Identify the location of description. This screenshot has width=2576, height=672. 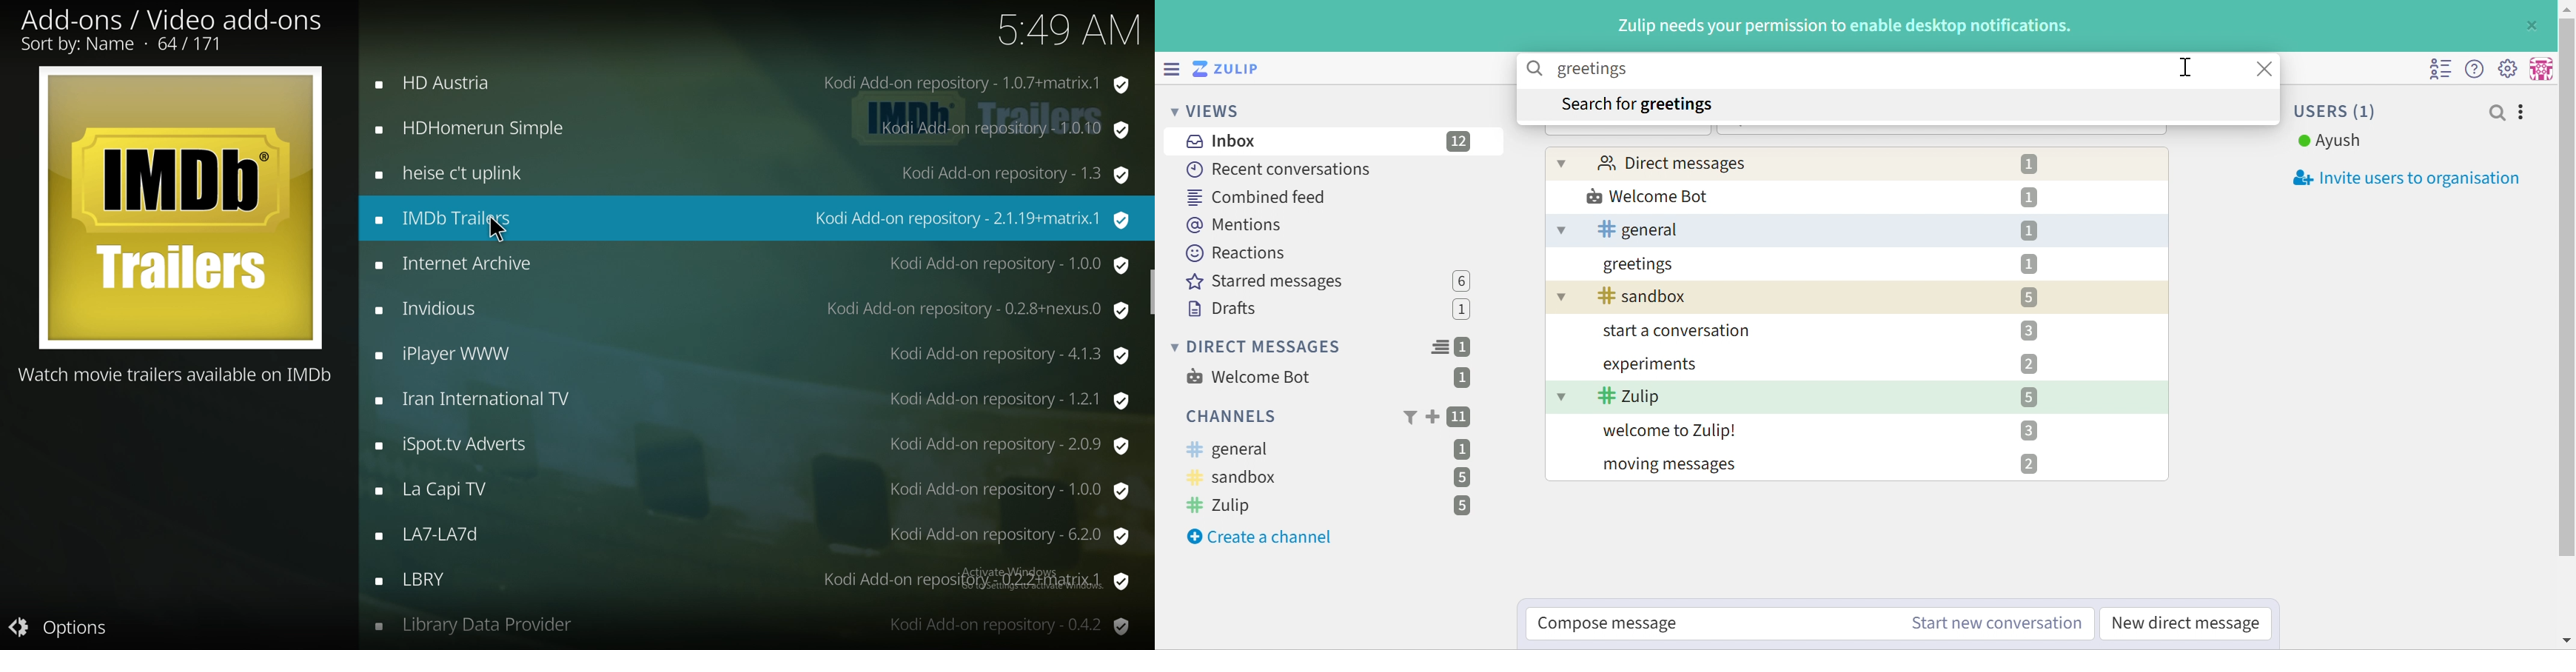
(177, 374).